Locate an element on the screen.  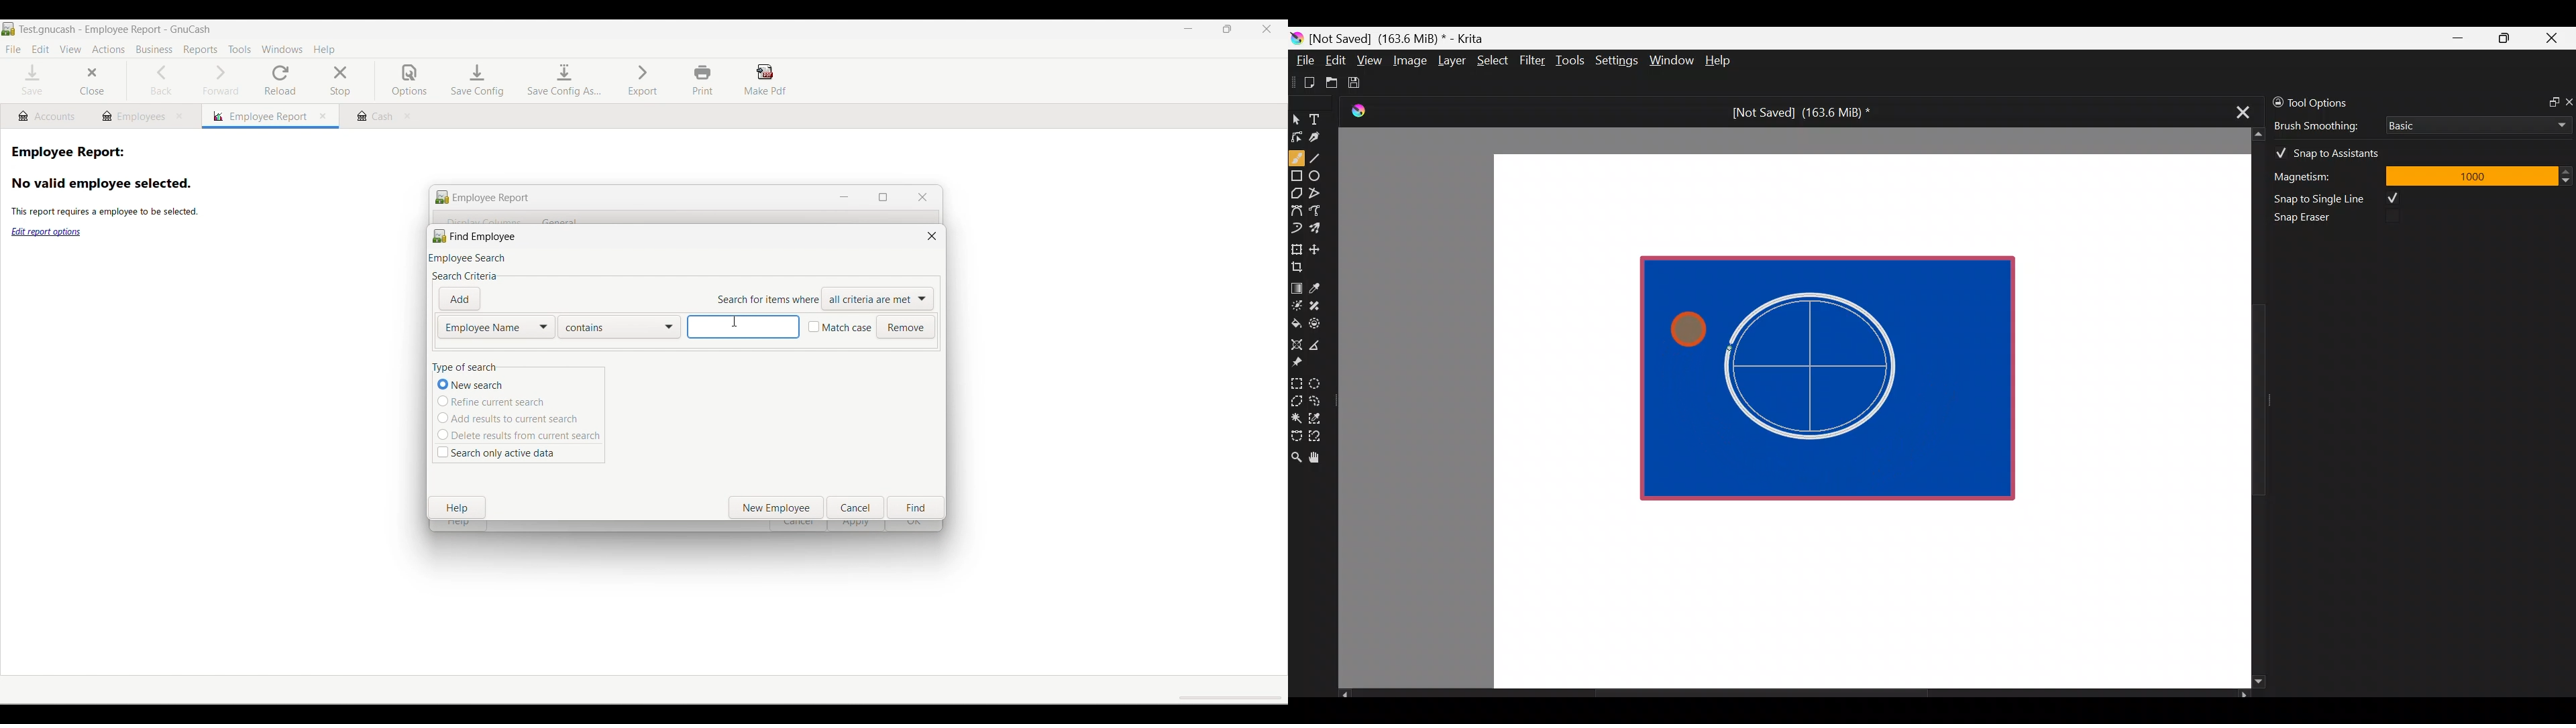
Minimize is located at coordinates (2459, 38).